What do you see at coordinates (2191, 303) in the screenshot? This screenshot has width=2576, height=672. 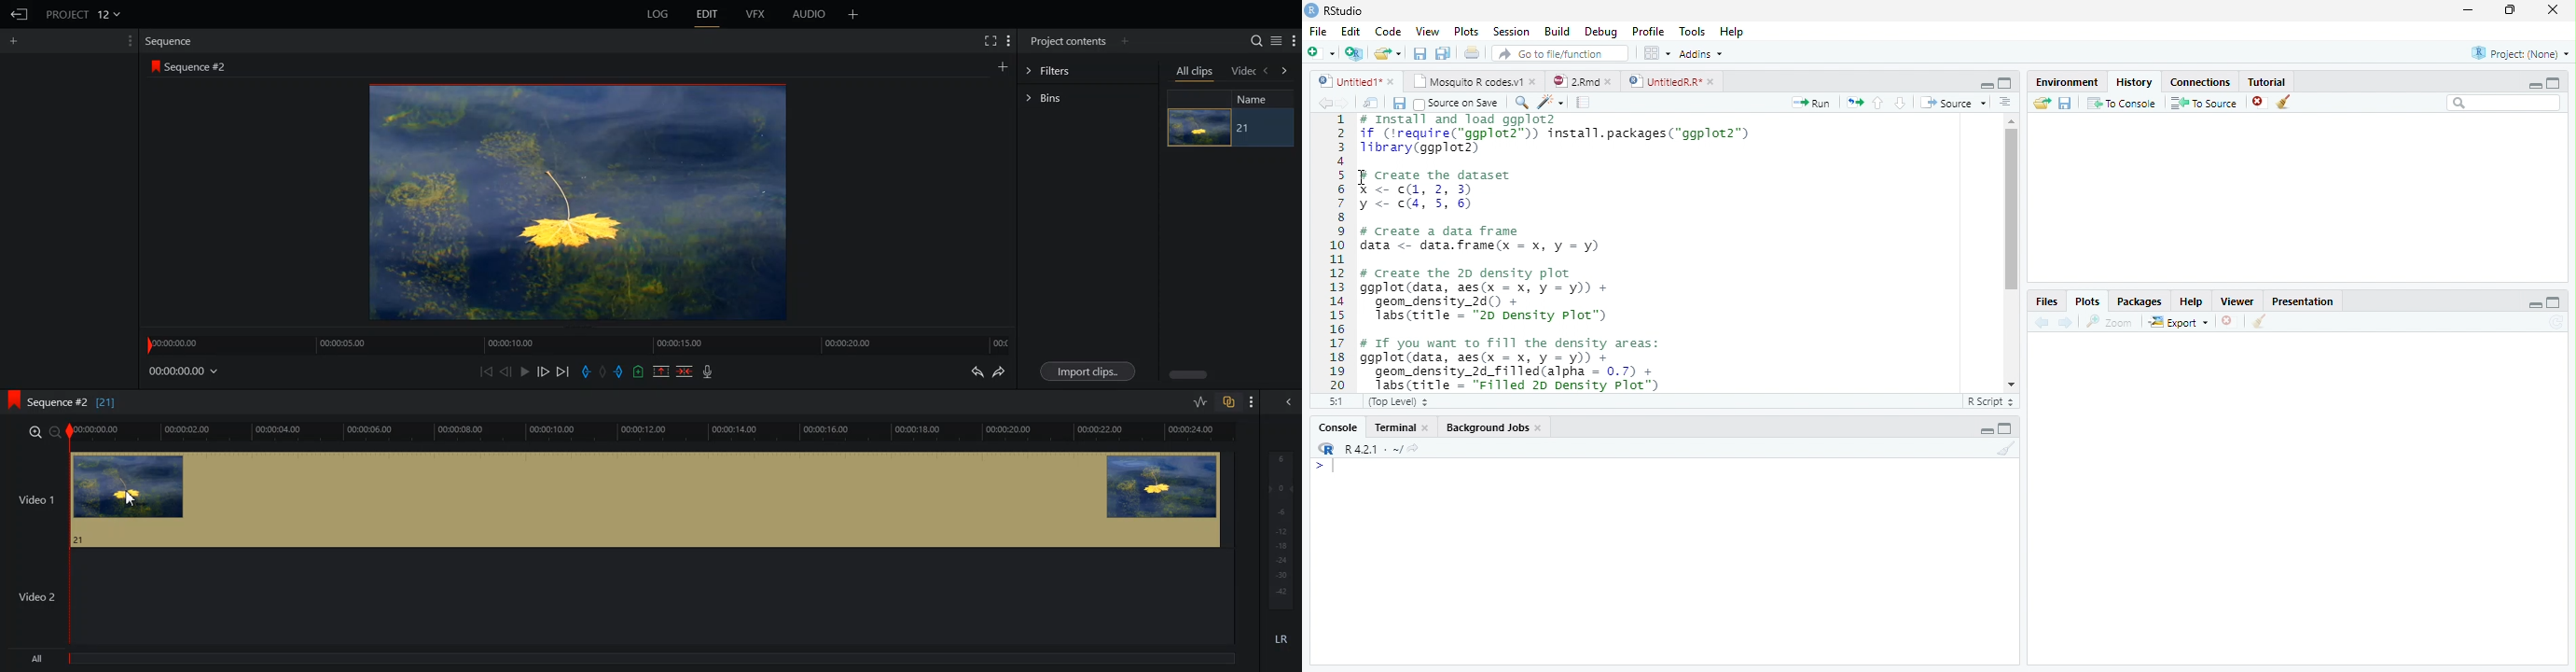 I see `Help` at bounding box center [2191, 303].